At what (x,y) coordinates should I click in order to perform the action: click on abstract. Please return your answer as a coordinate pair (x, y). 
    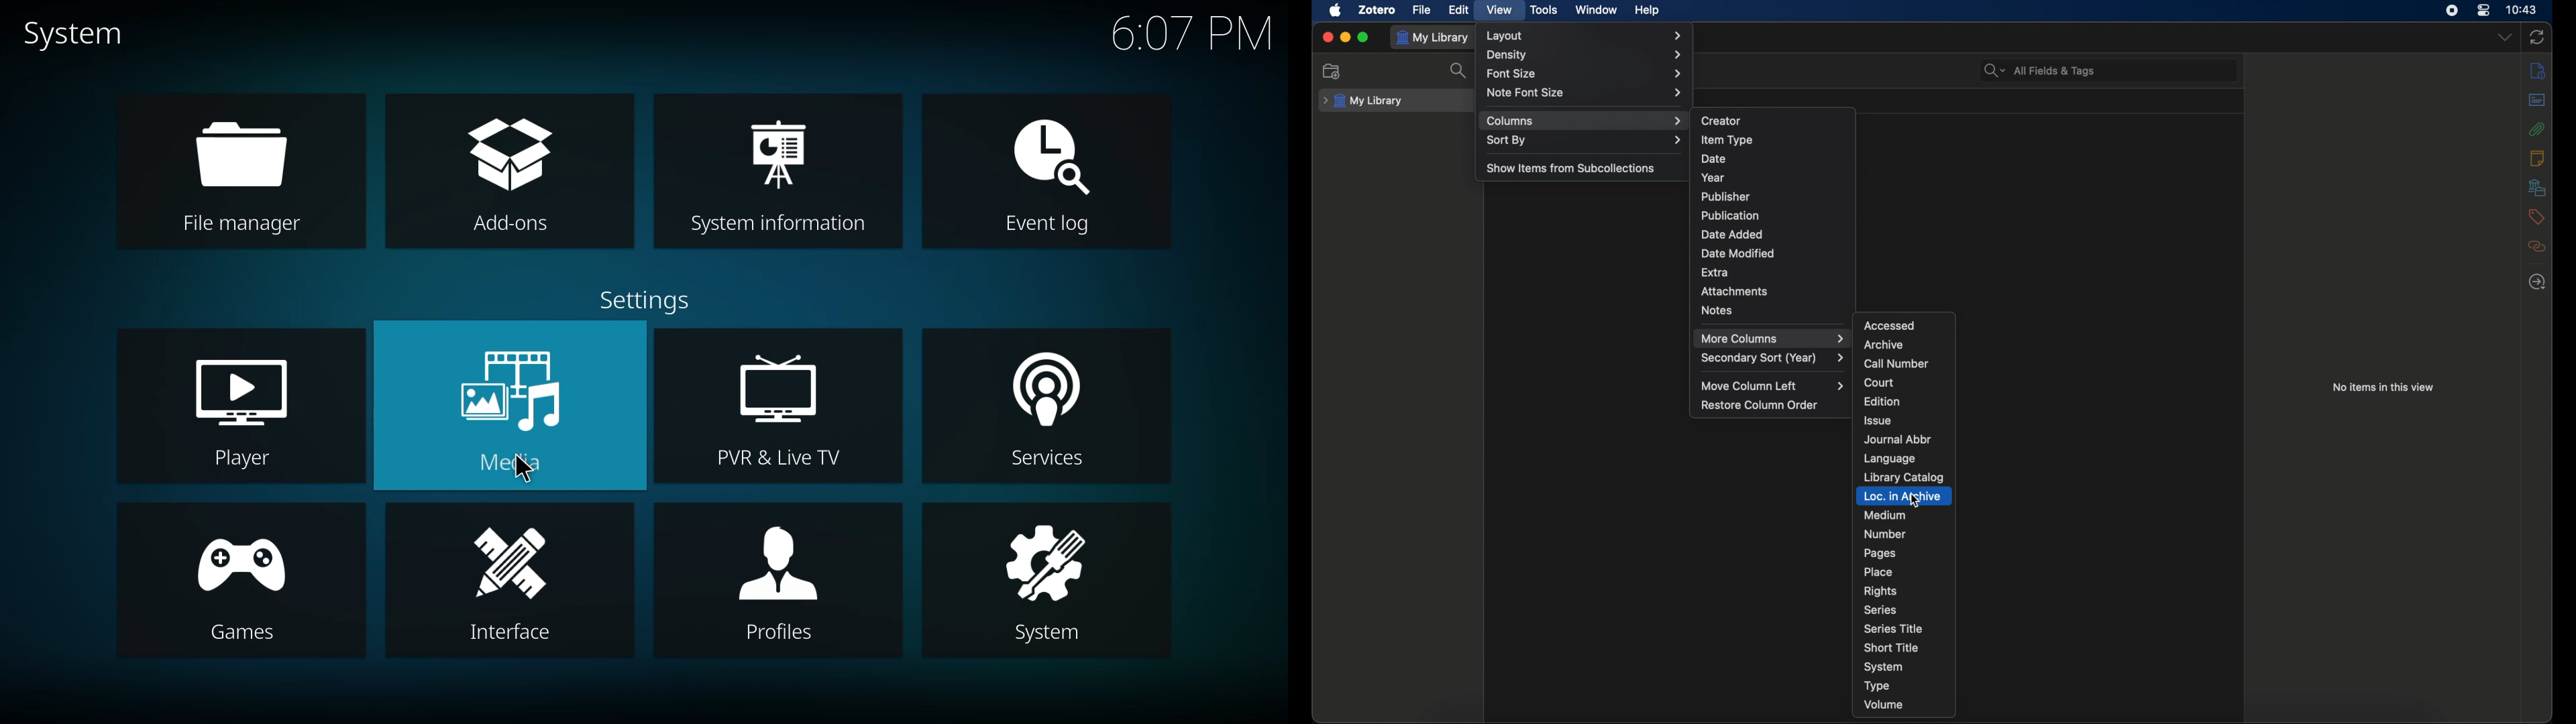
    Looking at the image, I should click on (2536, 99).